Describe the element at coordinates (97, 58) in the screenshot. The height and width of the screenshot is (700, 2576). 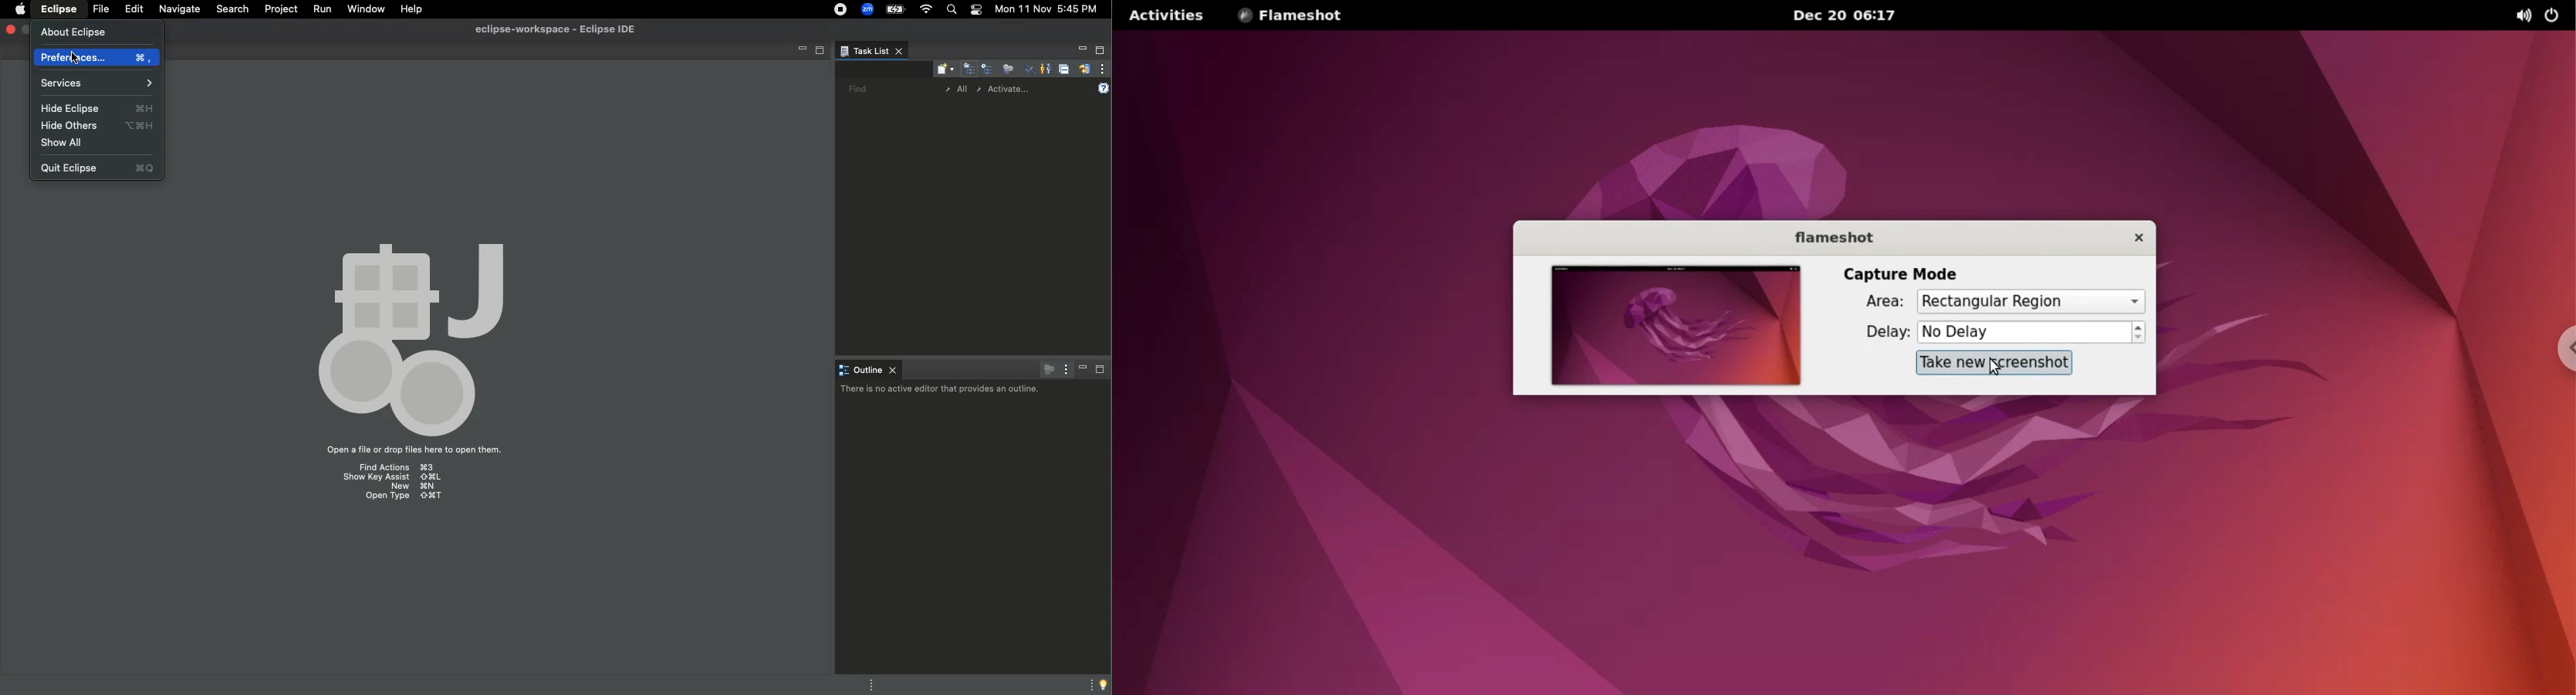
I see `Preferences` at that location.